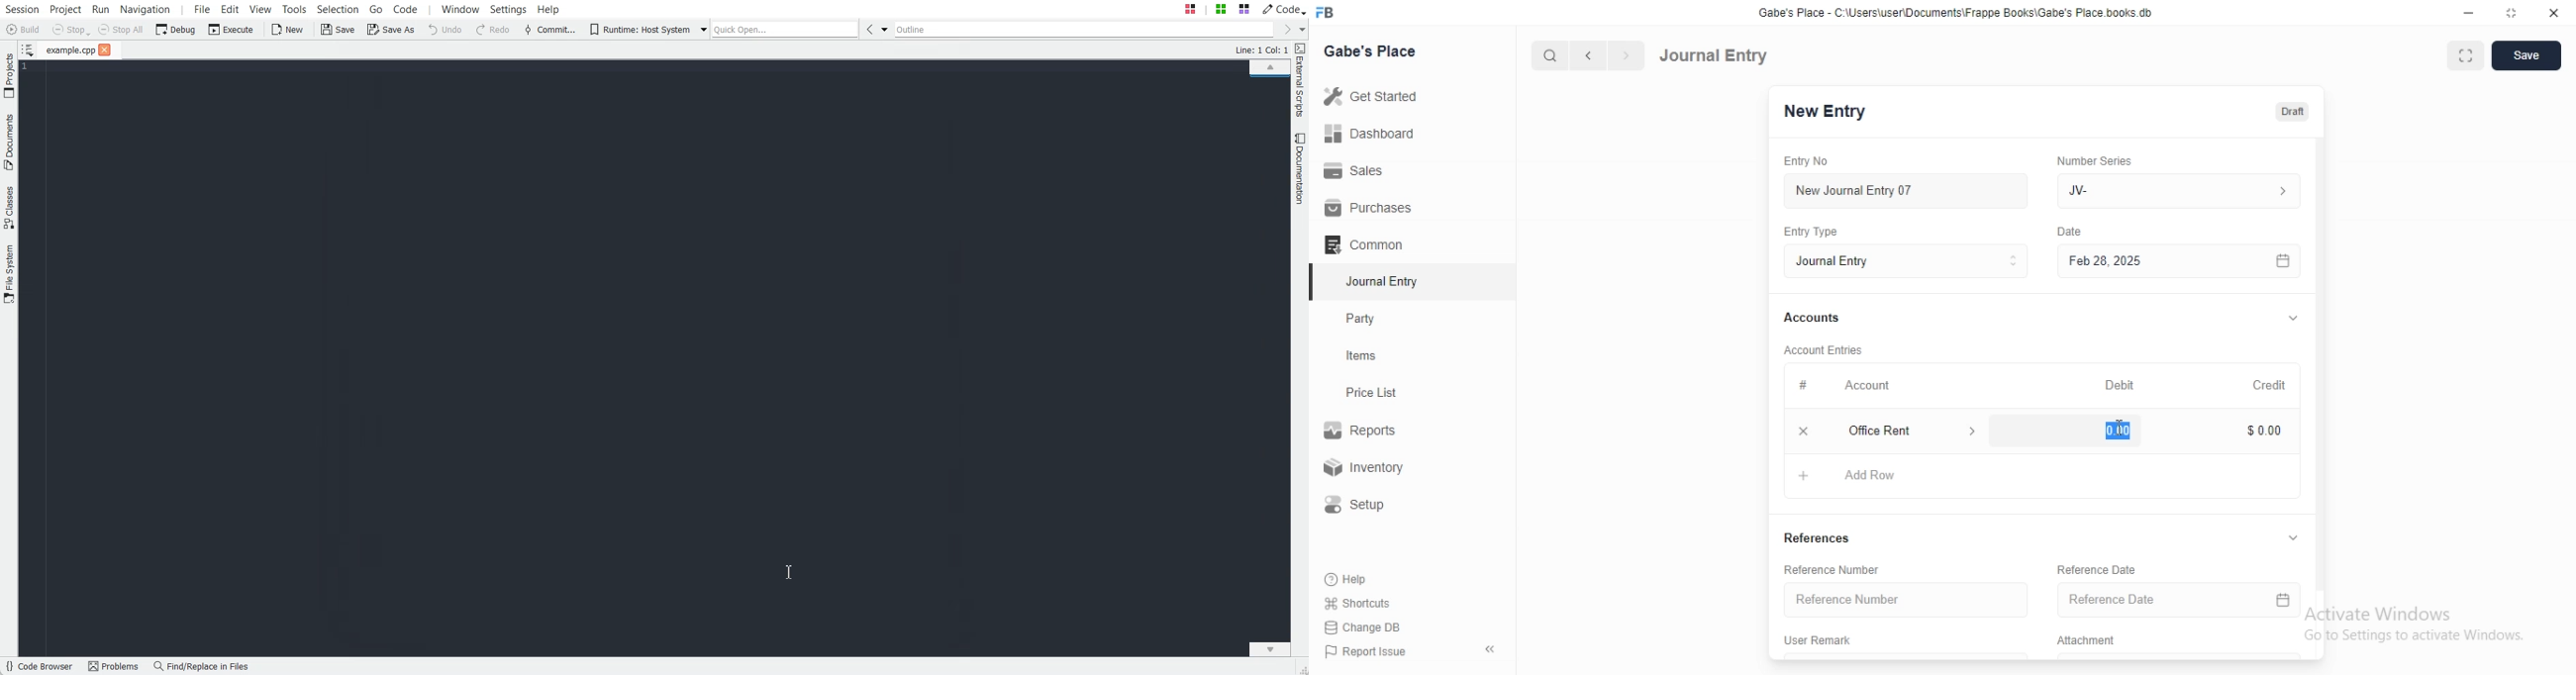 This screenshot has width=2576, height=700. Describe the element at coordinates (1905, 261) in the screenshot. I see `Entry Type` at that location.